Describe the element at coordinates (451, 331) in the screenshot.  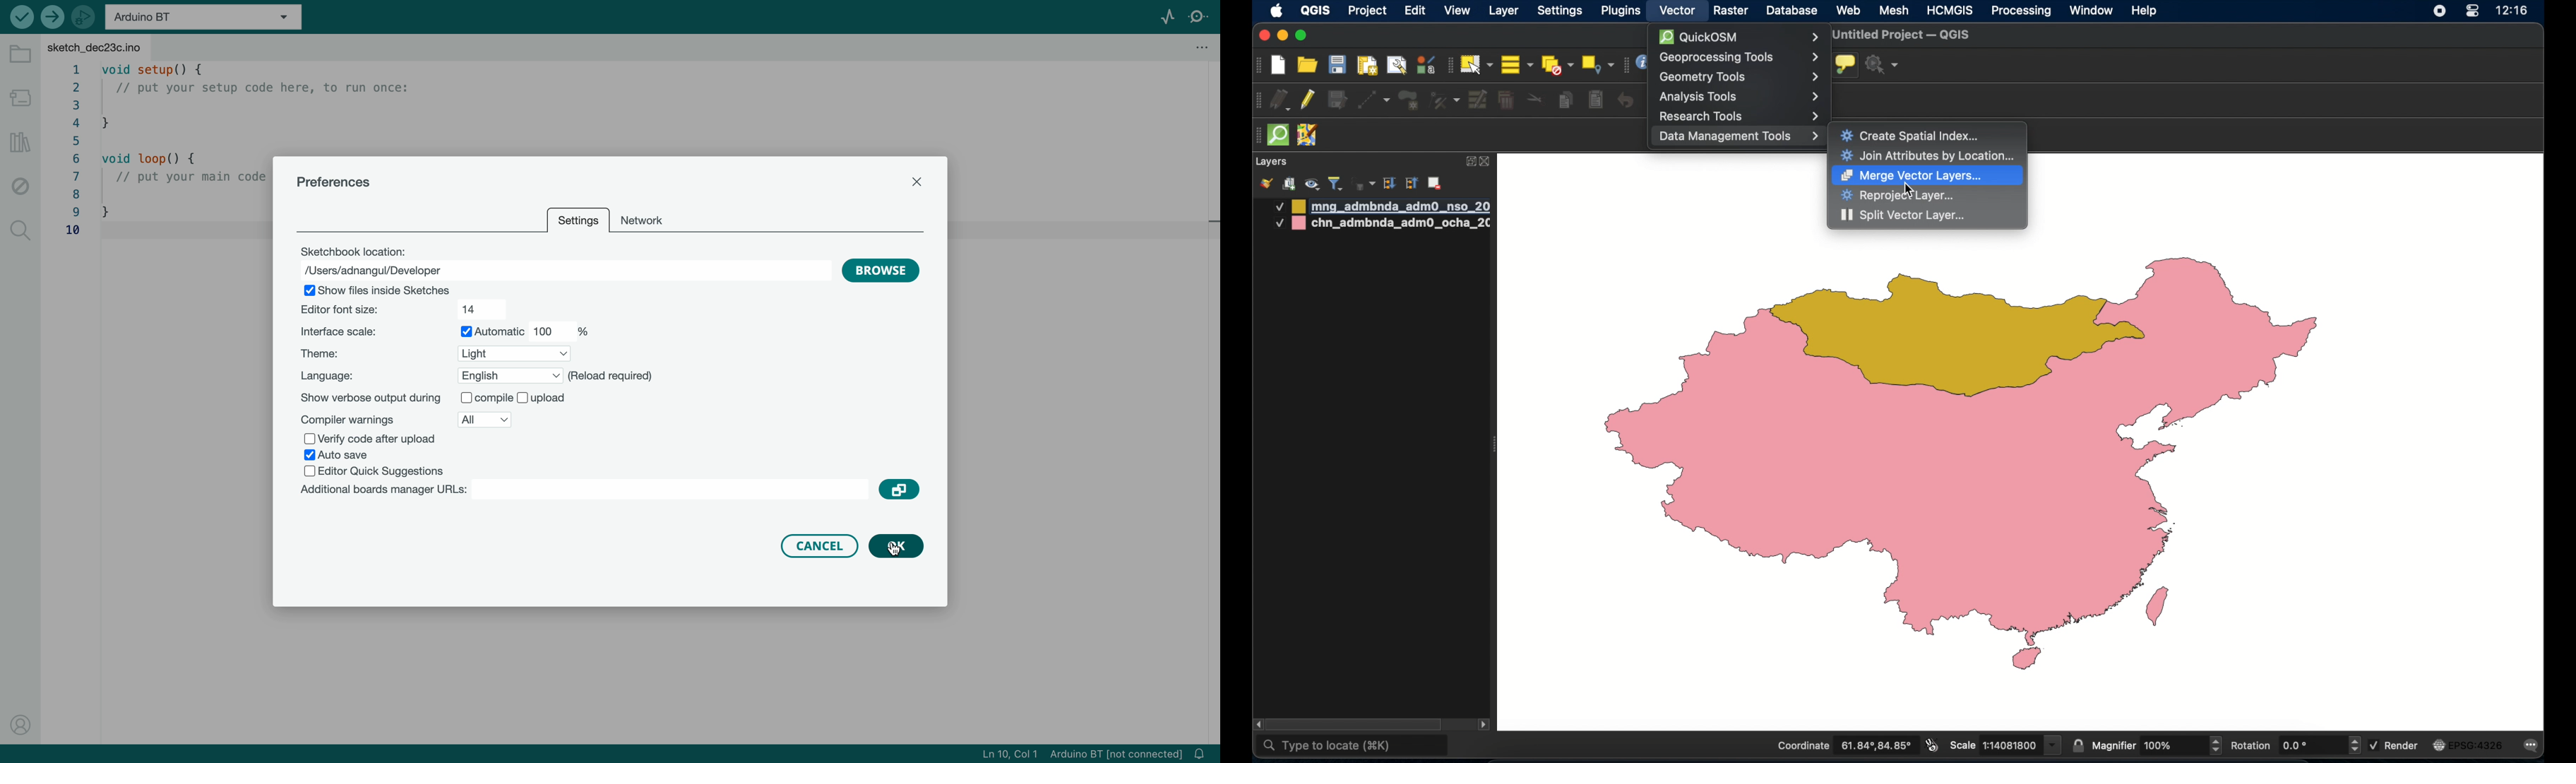
I see `scale` at that location.